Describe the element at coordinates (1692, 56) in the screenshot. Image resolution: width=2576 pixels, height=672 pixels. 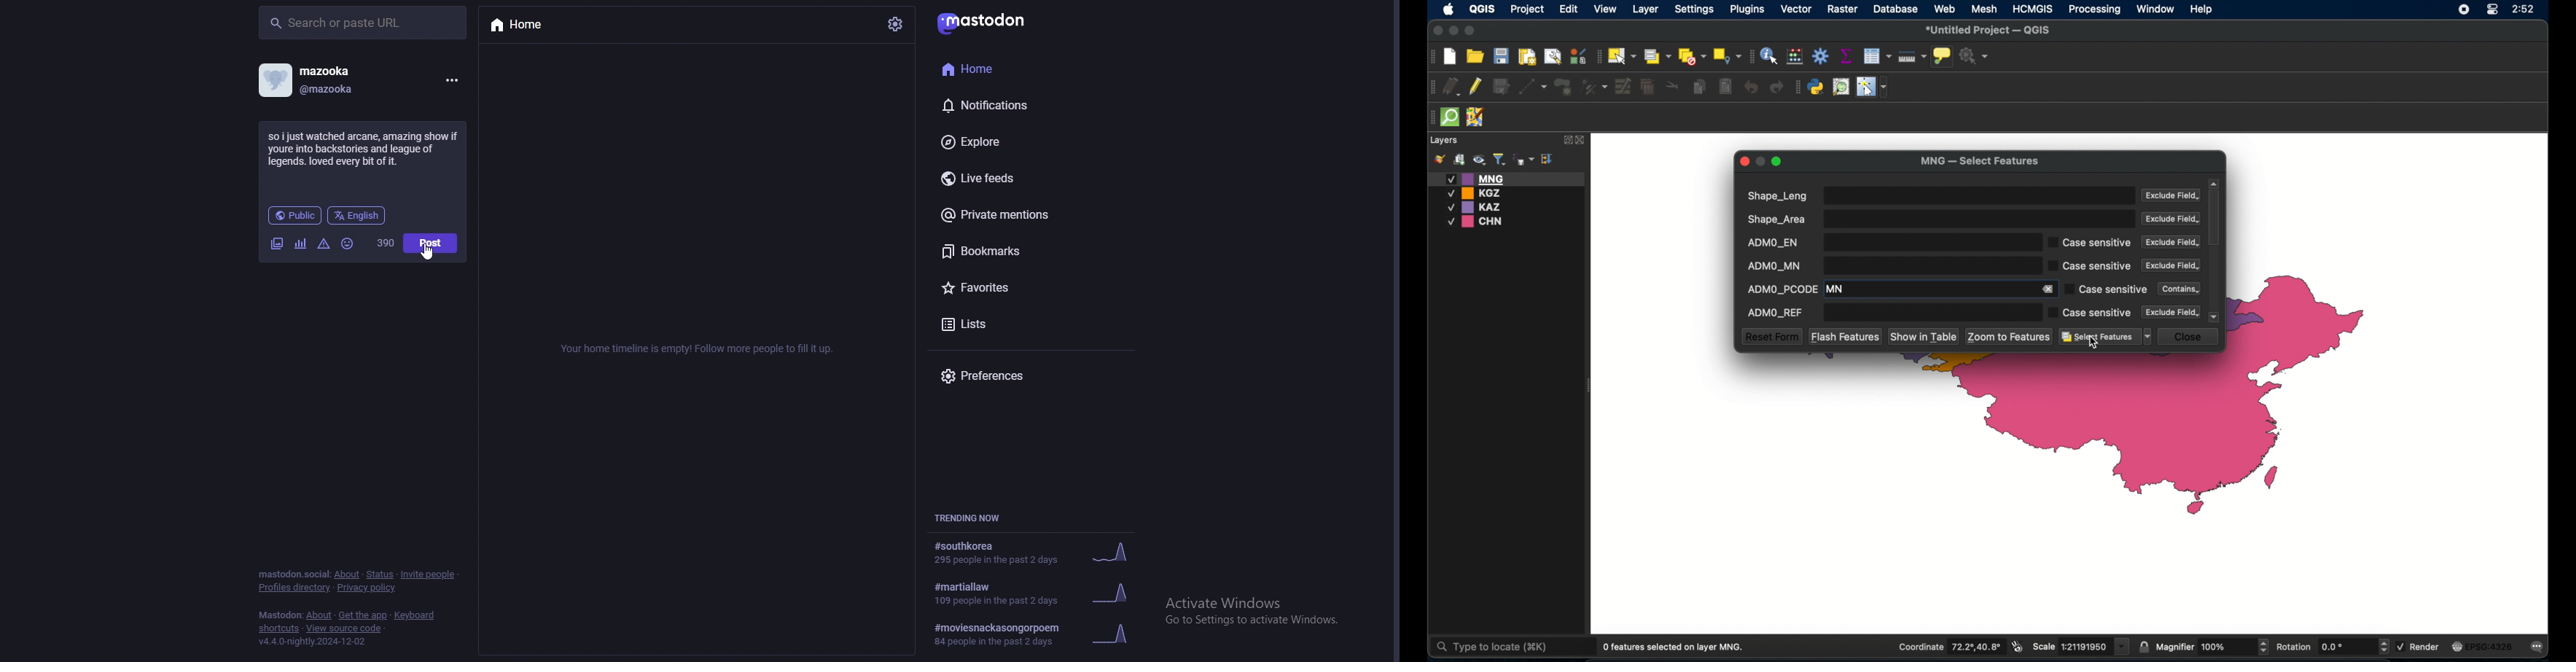
I see `deselect all features` at that location.